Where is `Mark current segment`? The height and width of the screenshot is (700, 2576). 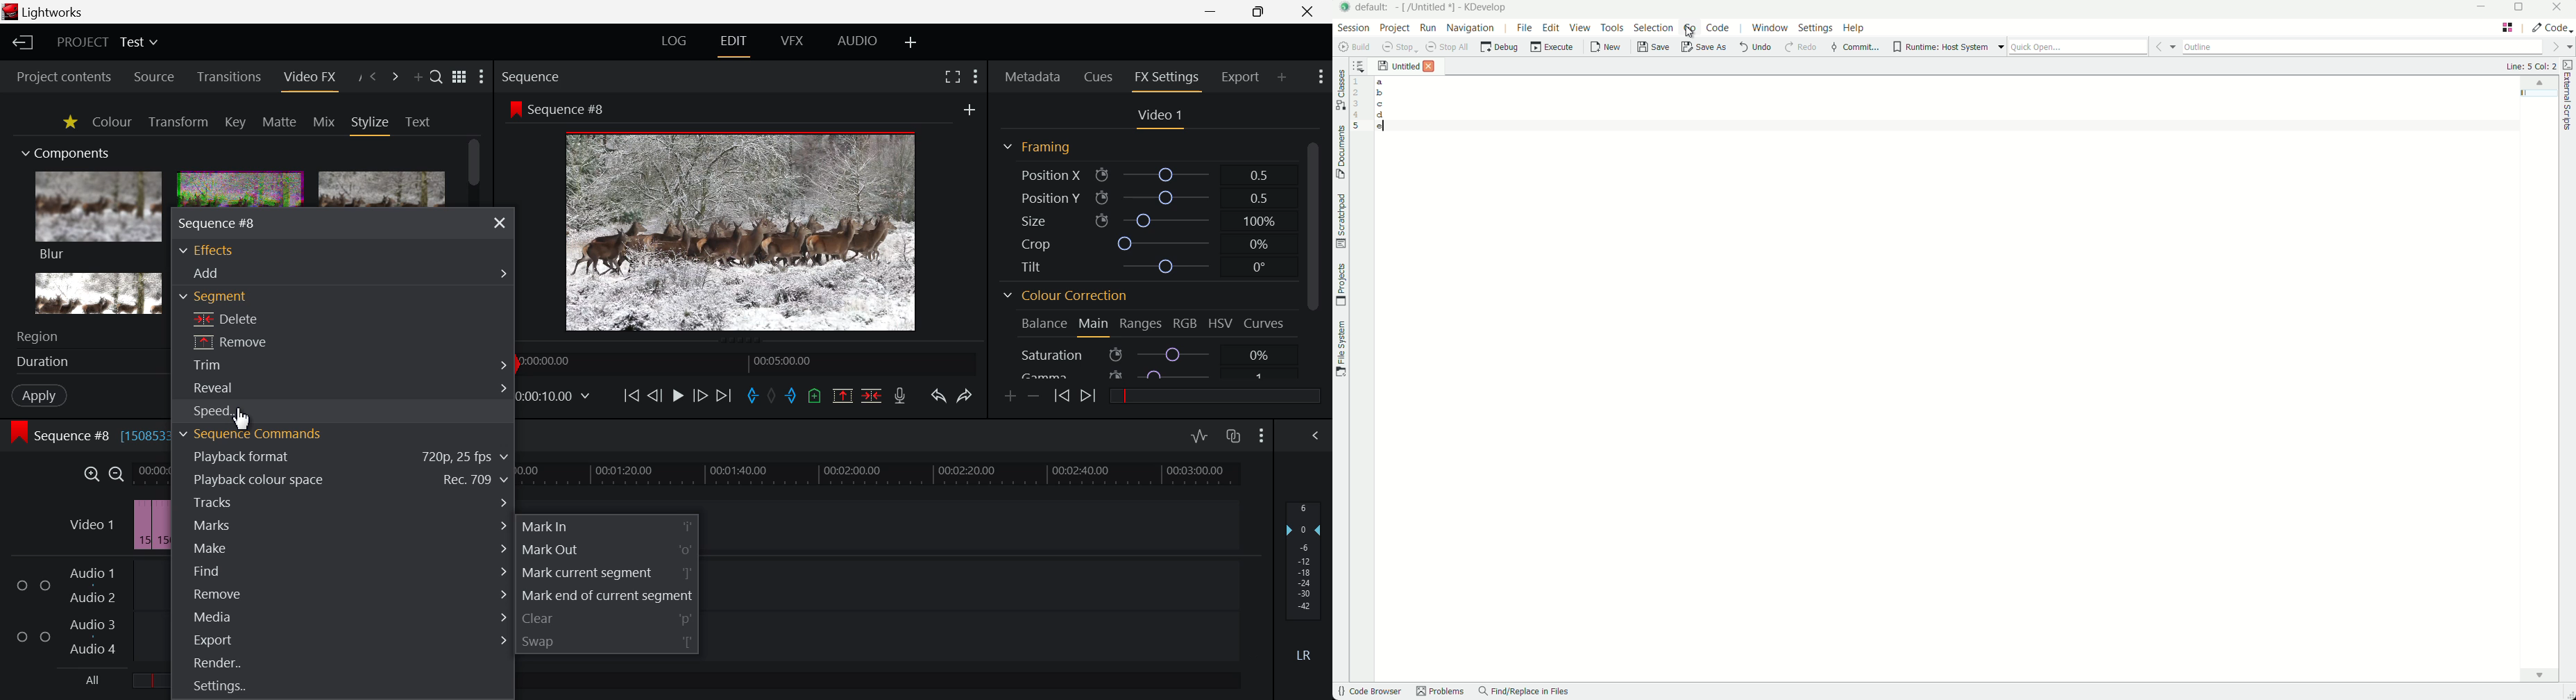
Mark current segment is located at coordinates (607, 572).